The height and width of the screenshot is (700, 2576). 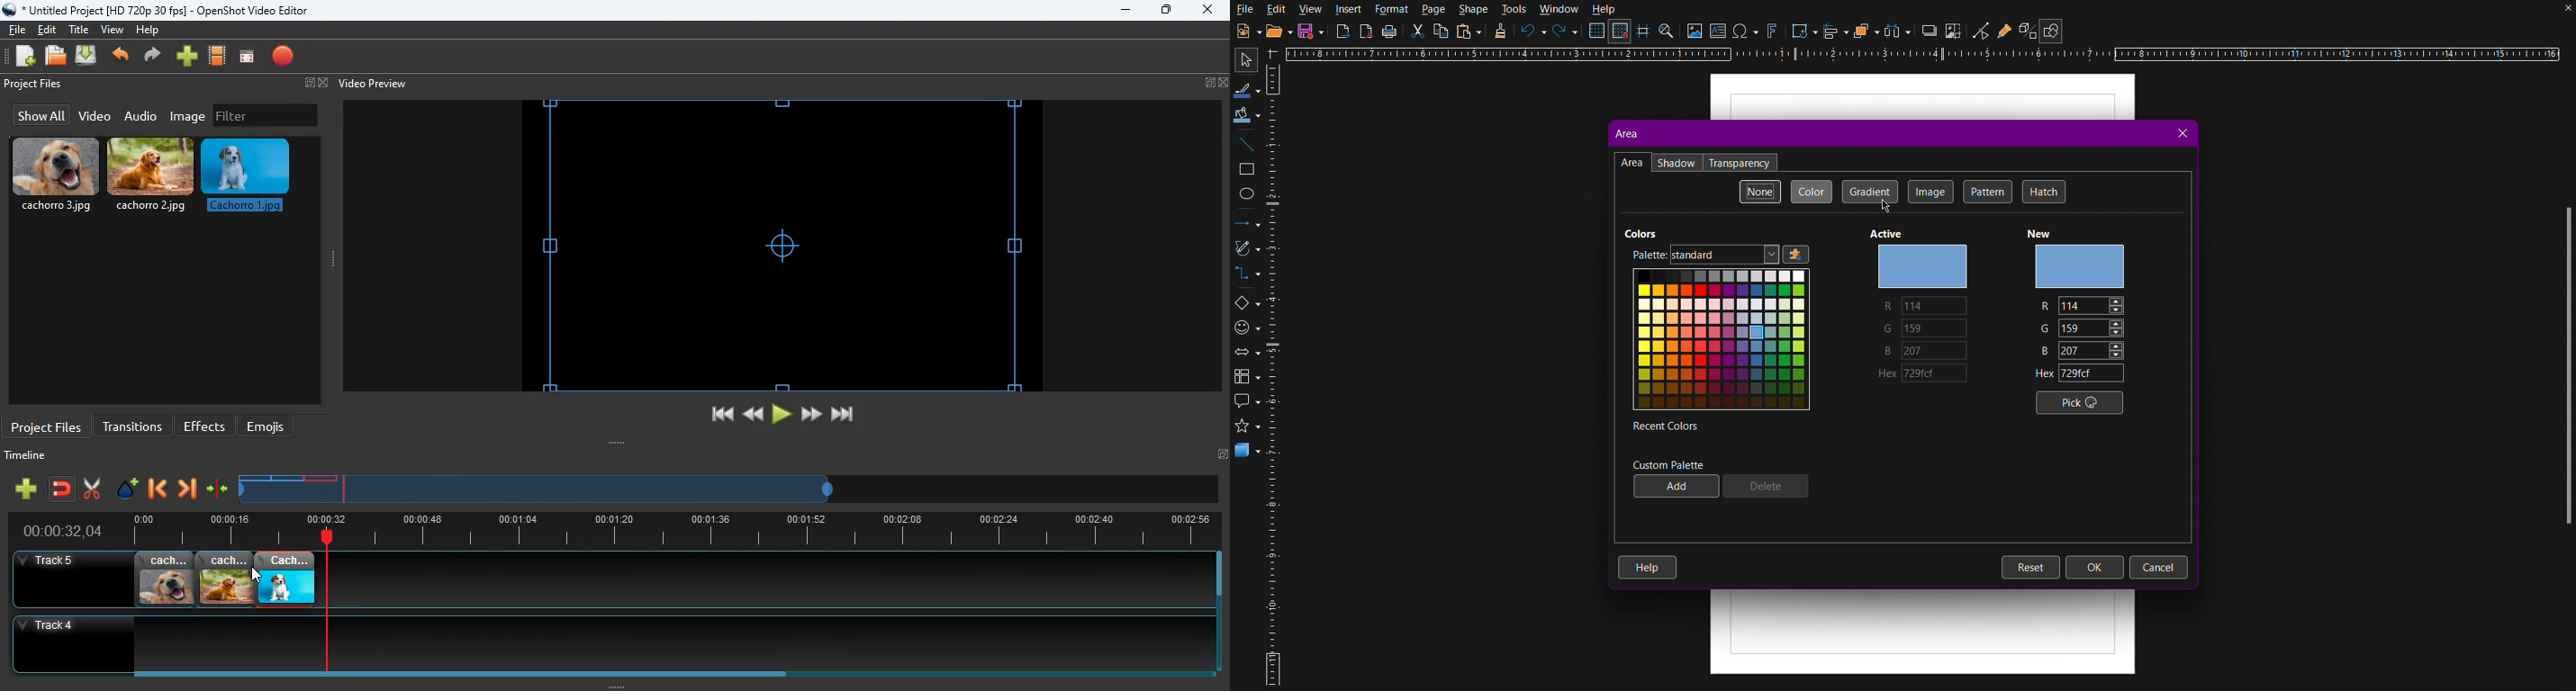 I want to click on Show Draw Functions, so click(x=2054, y=28).